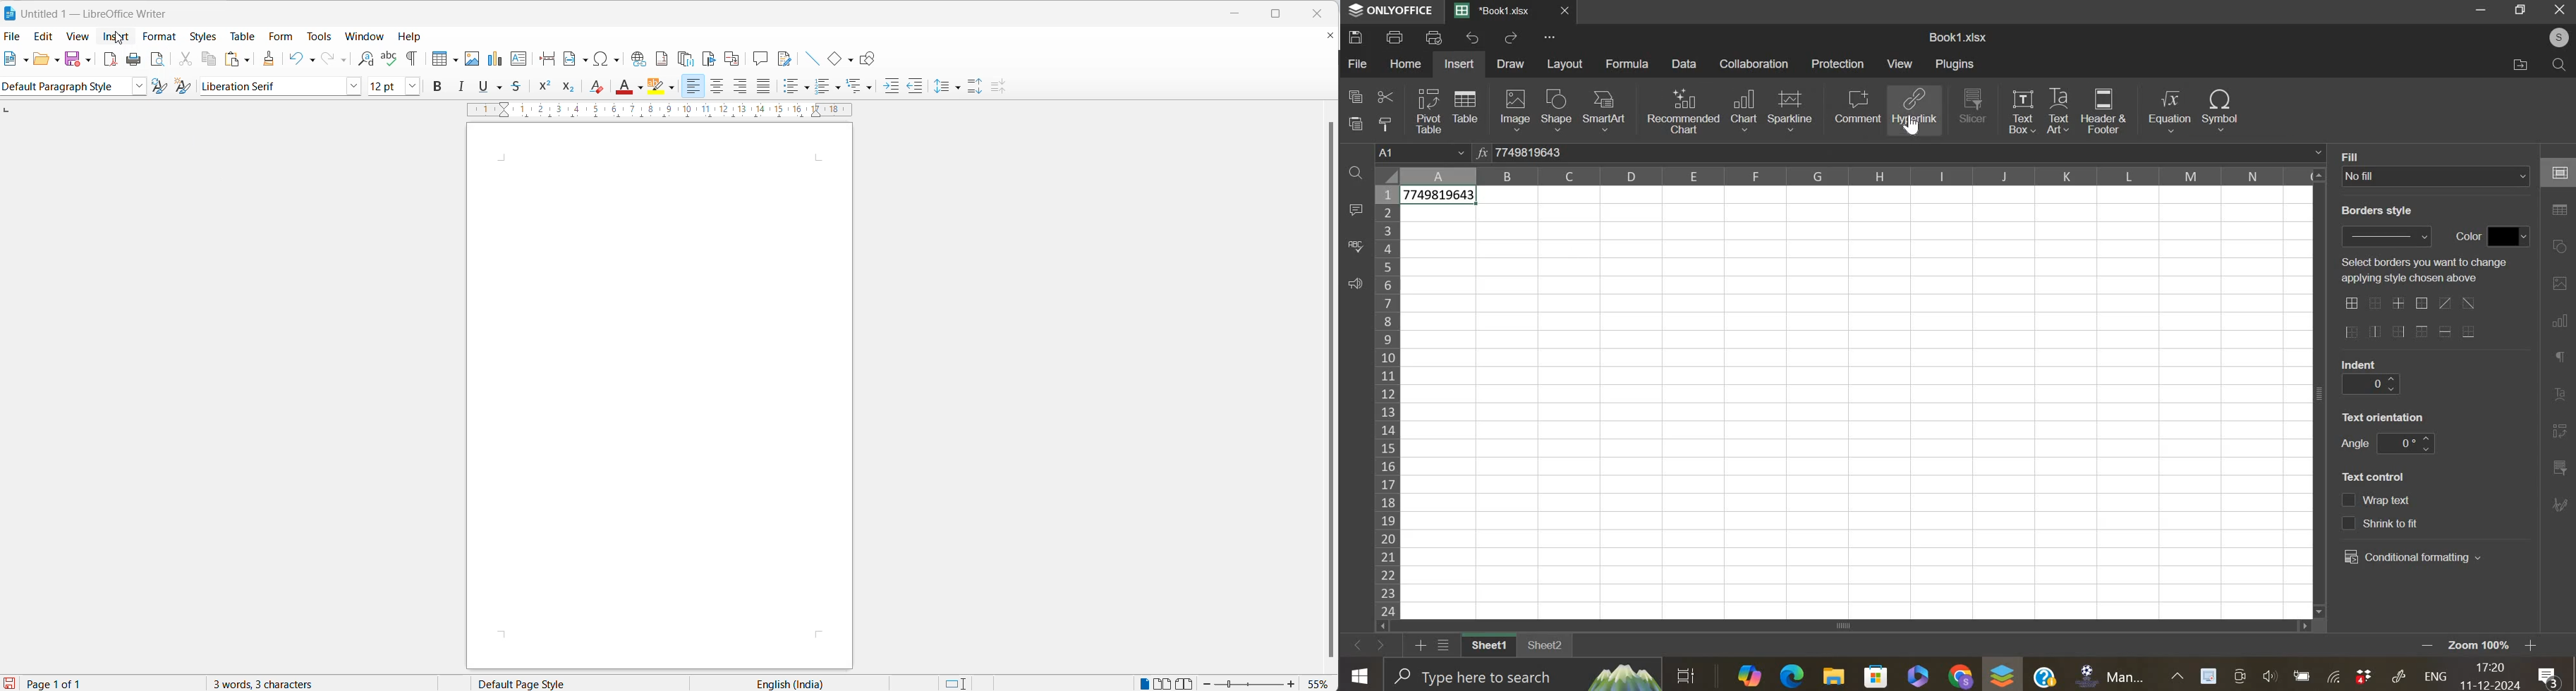 The height and width of the screenshot is (700, 2576). Describe the element at coordinates (569, 87) in the screenshot. I see `subscript` at that location.